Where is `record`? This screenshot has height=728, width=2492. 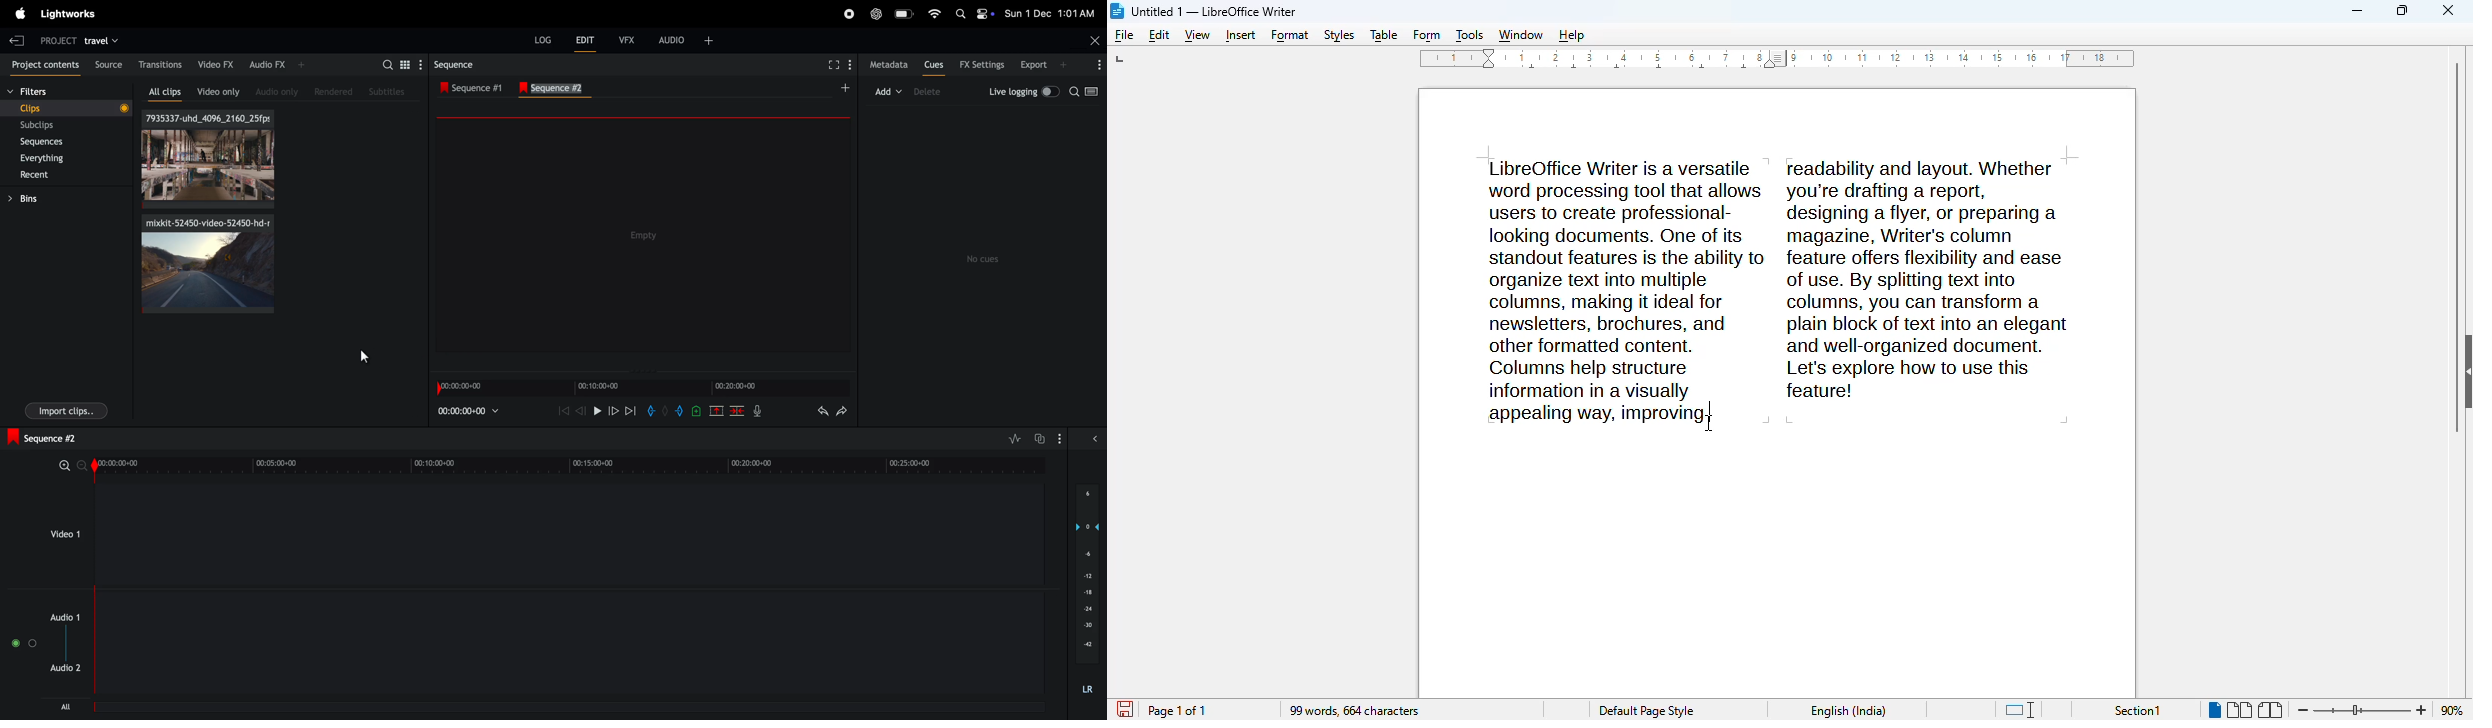 record is located at coordinates (847, 14).